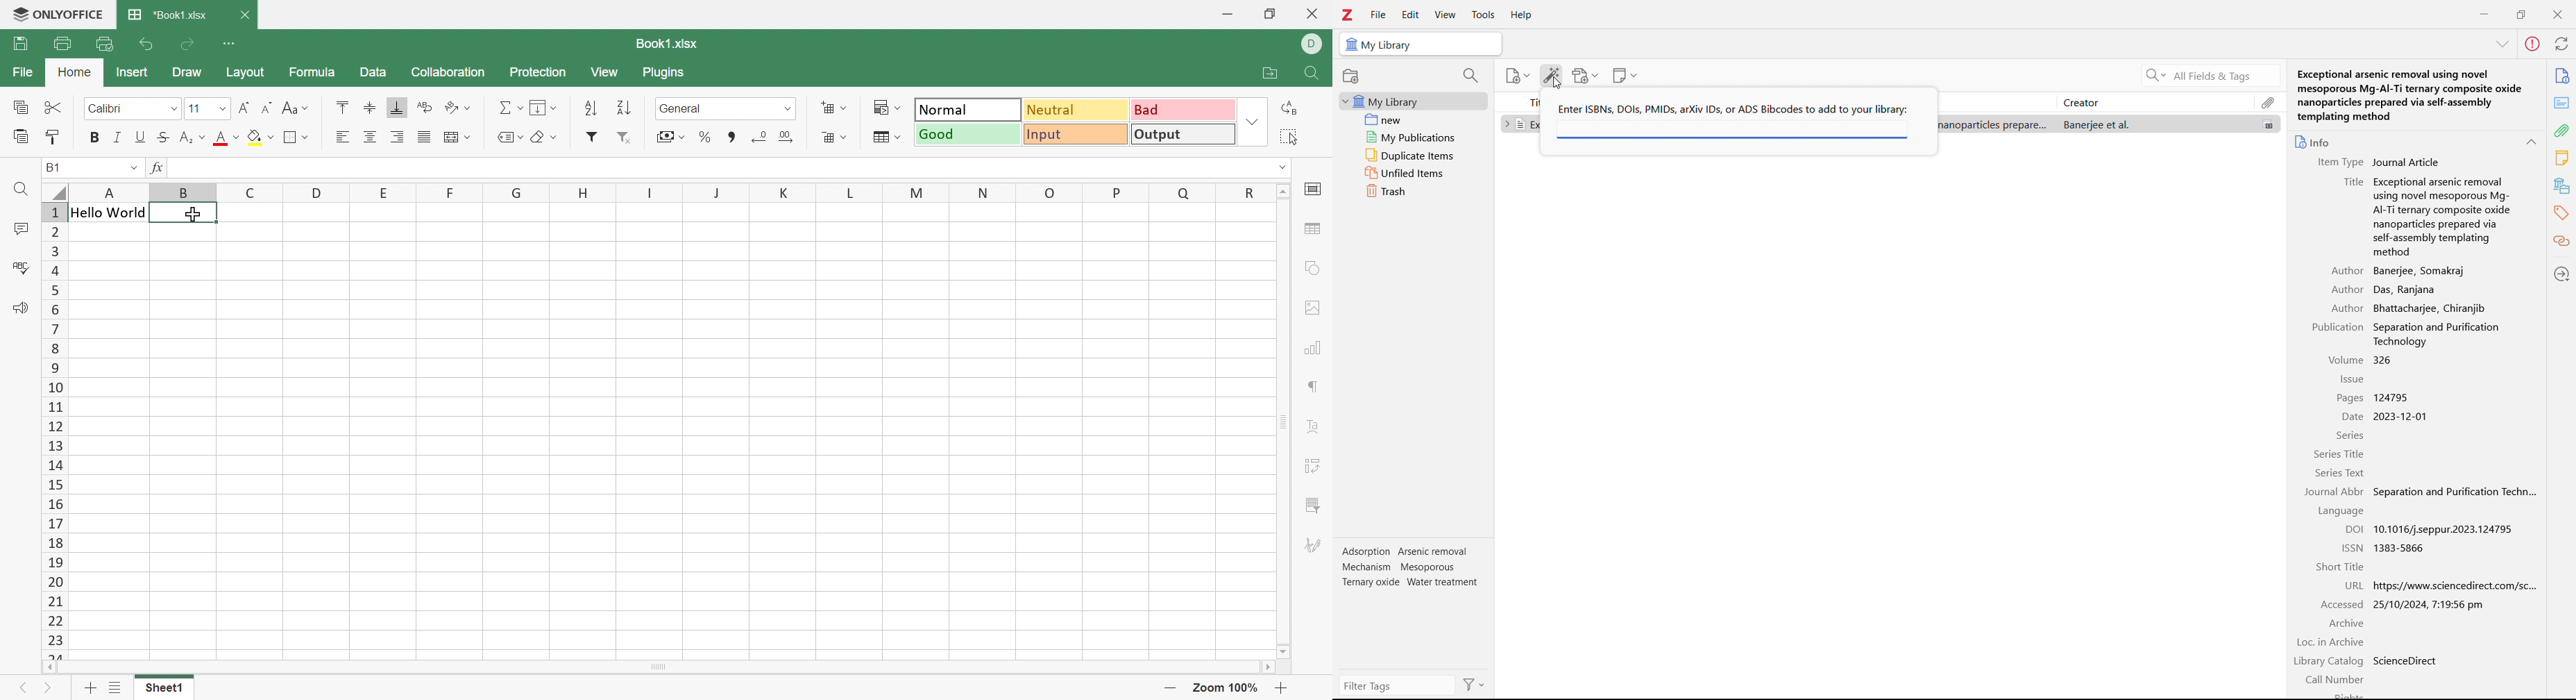 Image resolution: width=2576 pixels, height=700 pixels. What do you see at coordinates (1414, 191) in the screenshot?
I see `trash` at bounding box center [1414, 191].